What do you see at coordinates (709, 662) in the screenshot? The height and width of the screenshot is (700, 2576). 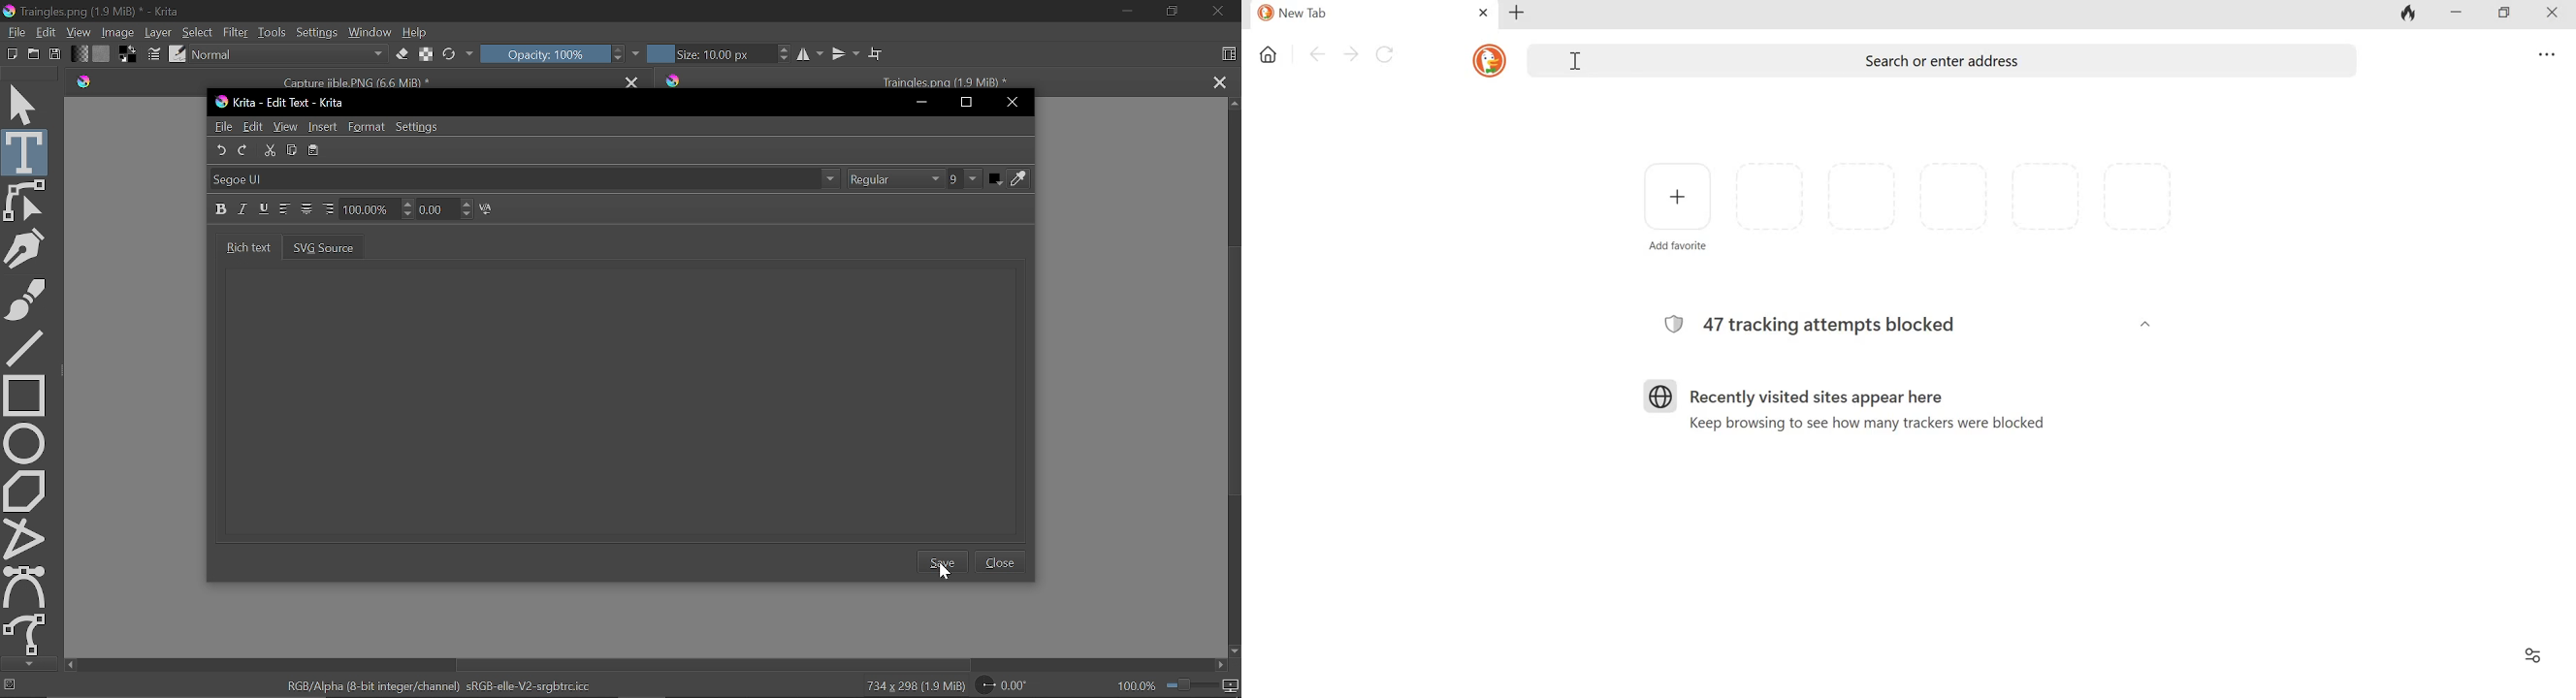 I see `Horizontal scrollbar` at bounding box center [709, 662].